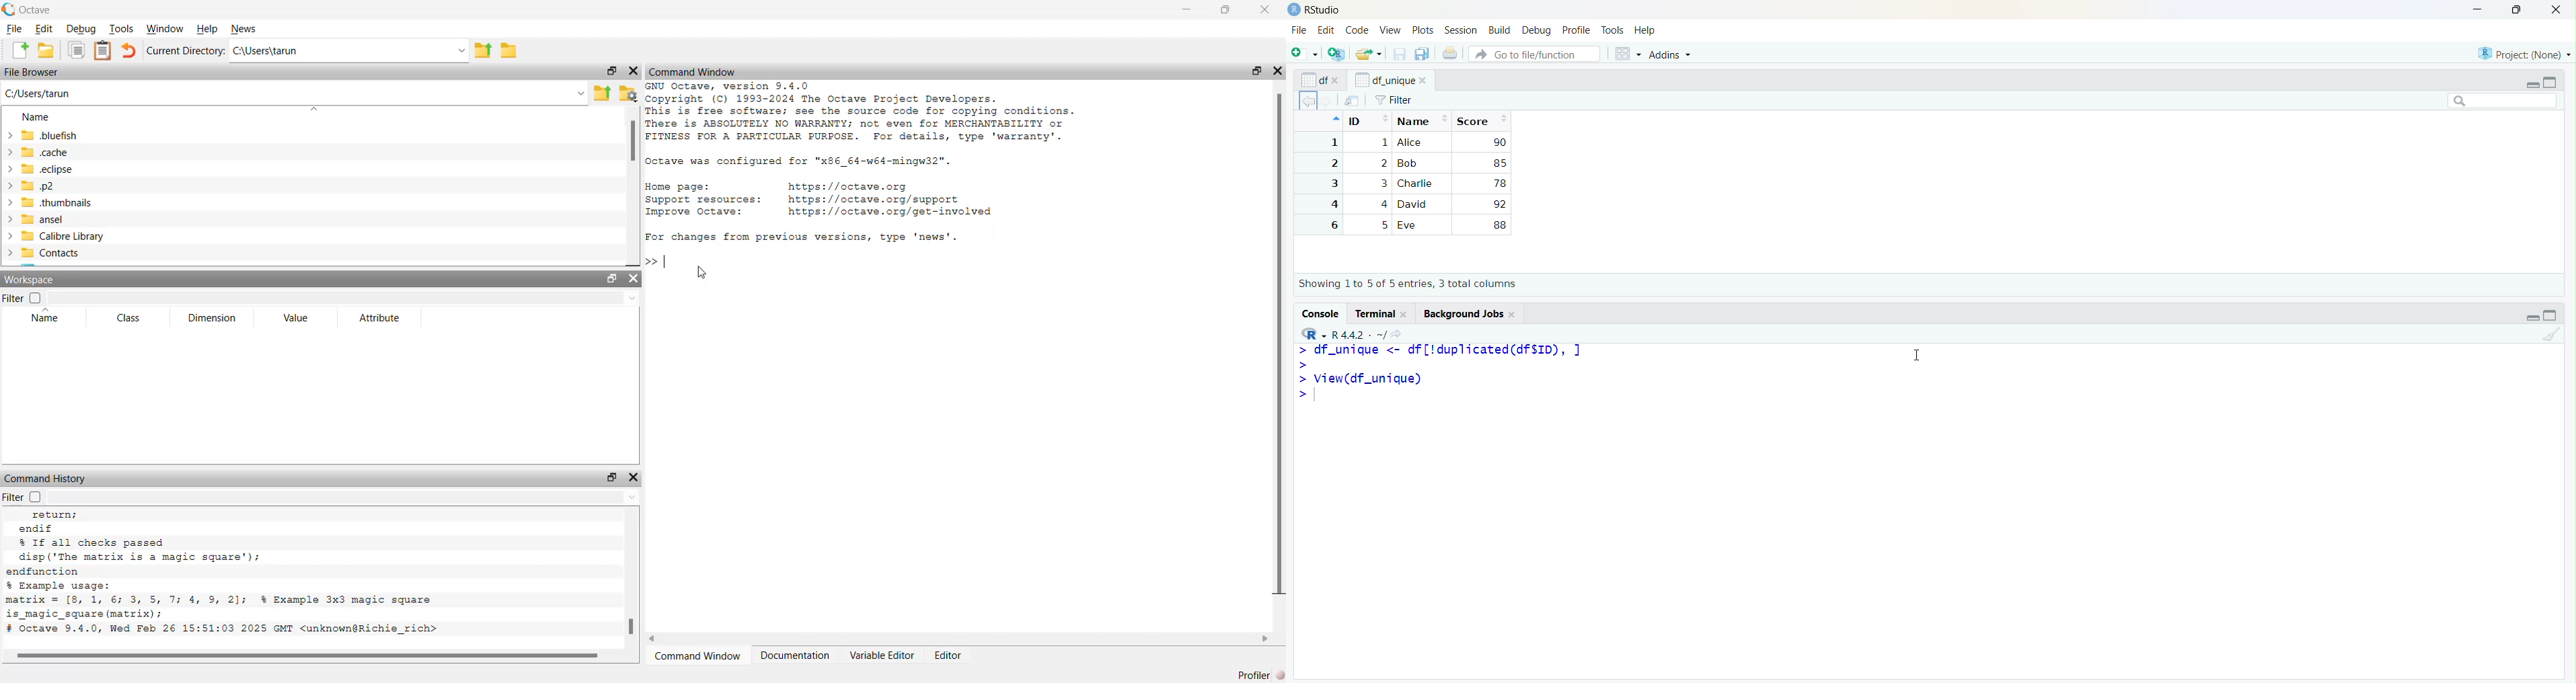  What do you see at coordinates (1414, 203) in the screenshot?
I see `David` at bounding box center [1414, 203].